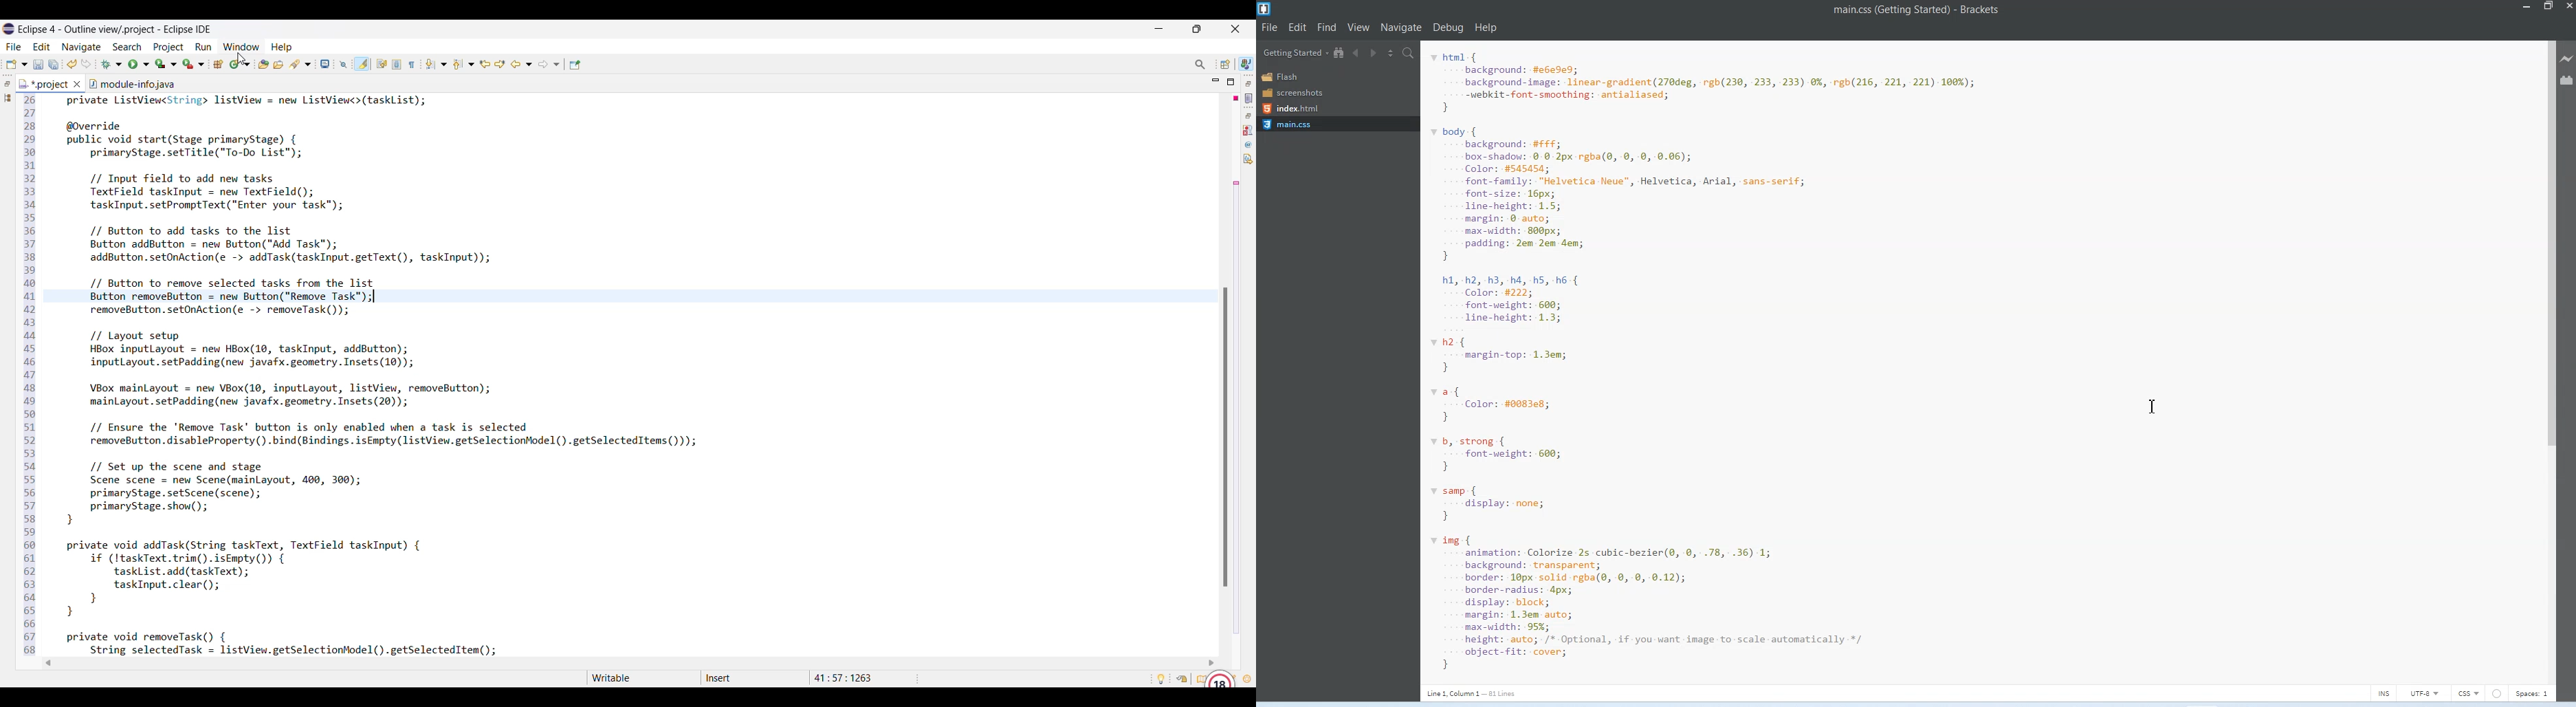  Describe the element at coordinates (1716, 360) in the screenshot. I see `Code` at that location.